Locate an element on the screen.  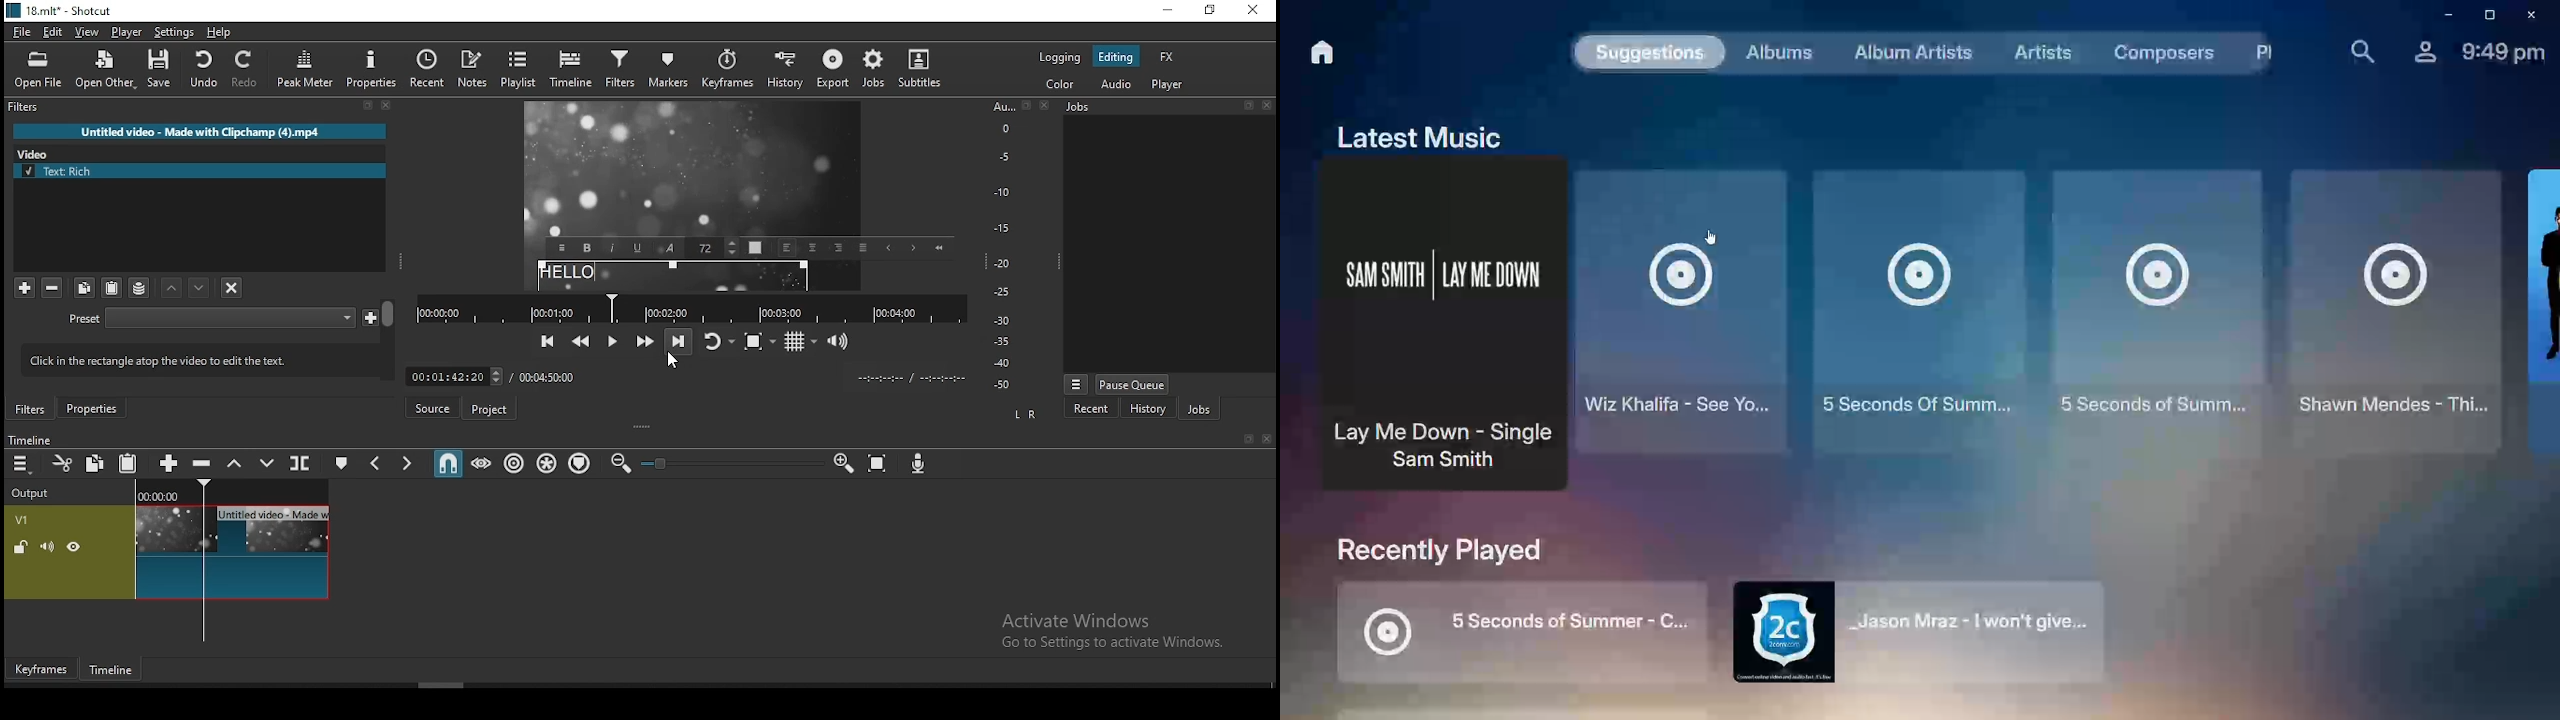
Font Size is located at coordinates (714, 248).